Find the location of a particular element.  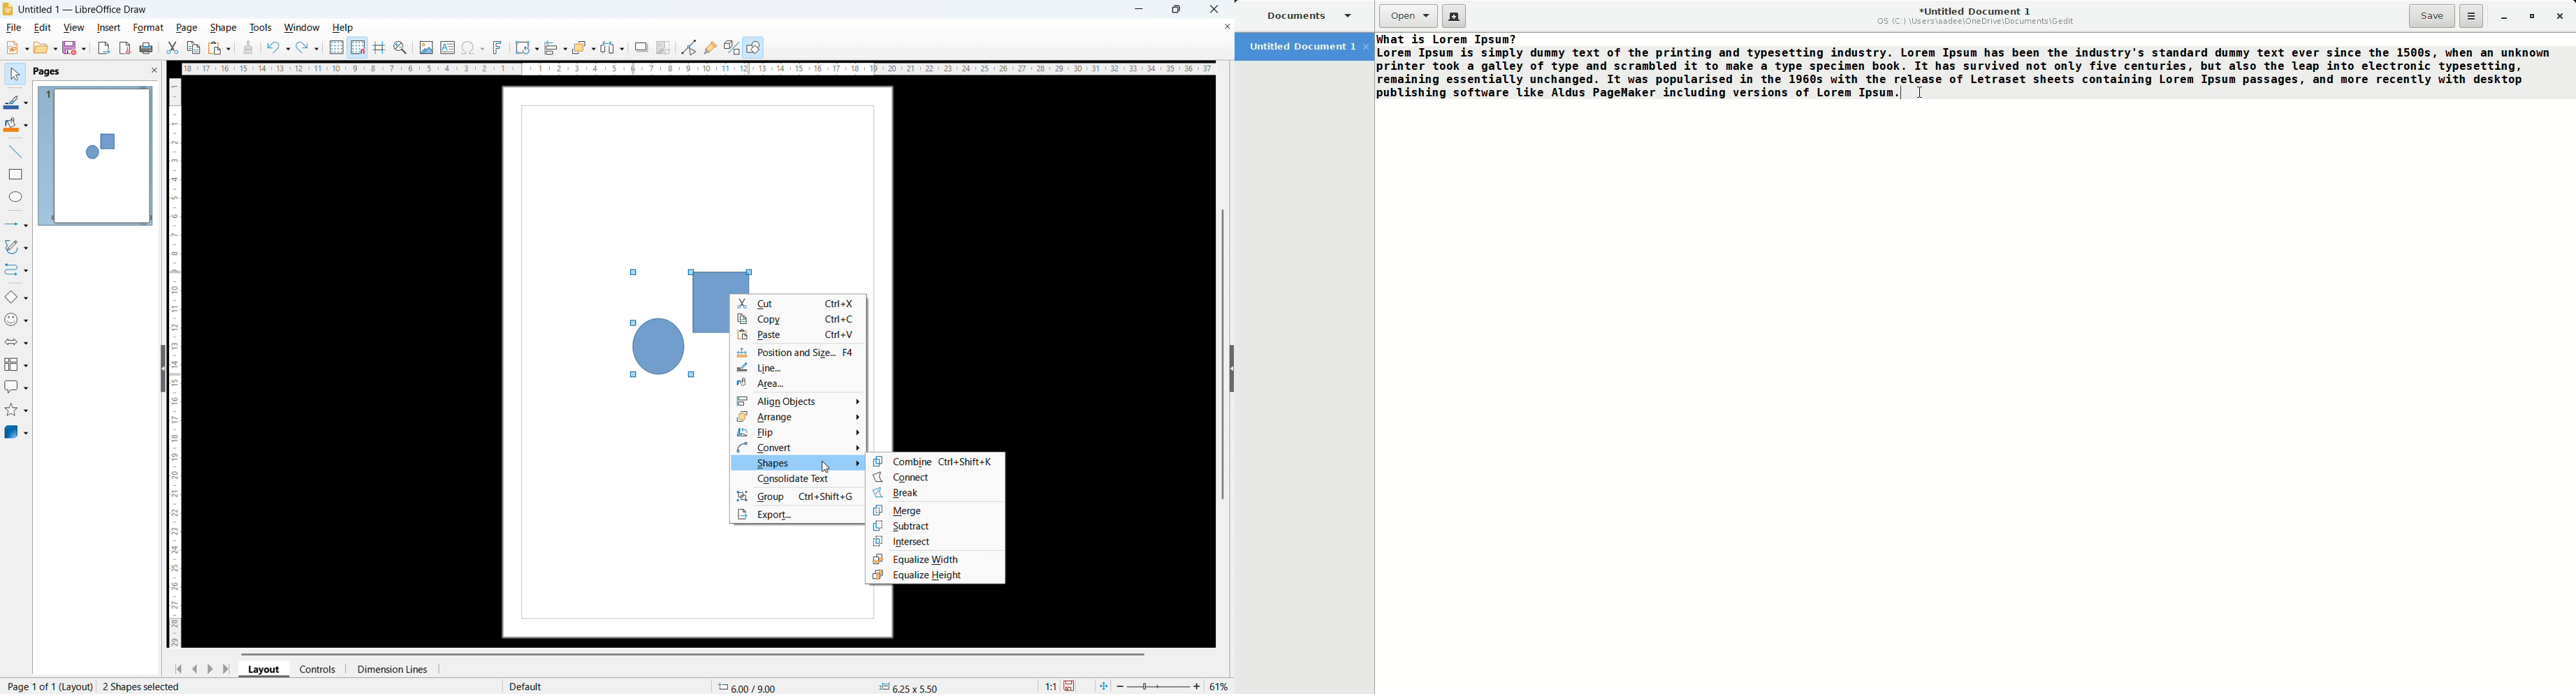

Open is located at coordinates (1409, 16).